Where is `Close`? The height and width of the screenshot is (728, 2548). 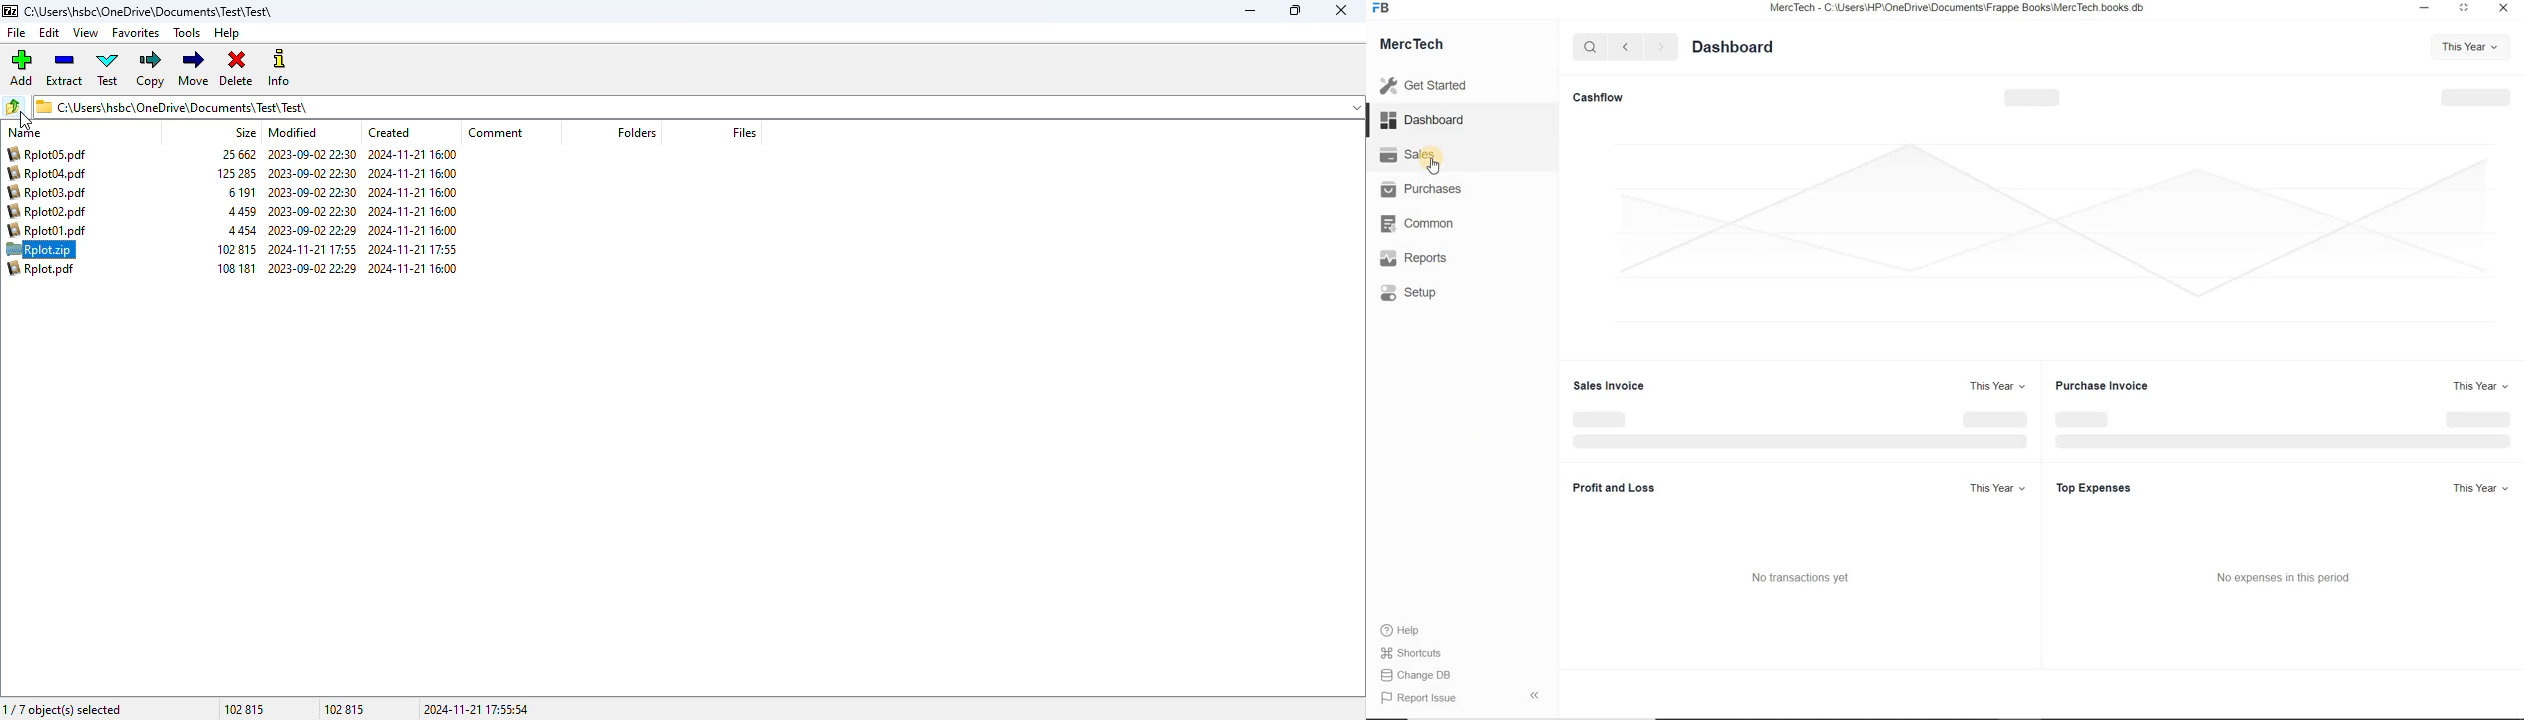 Close is located at coordinates (2505, 9).